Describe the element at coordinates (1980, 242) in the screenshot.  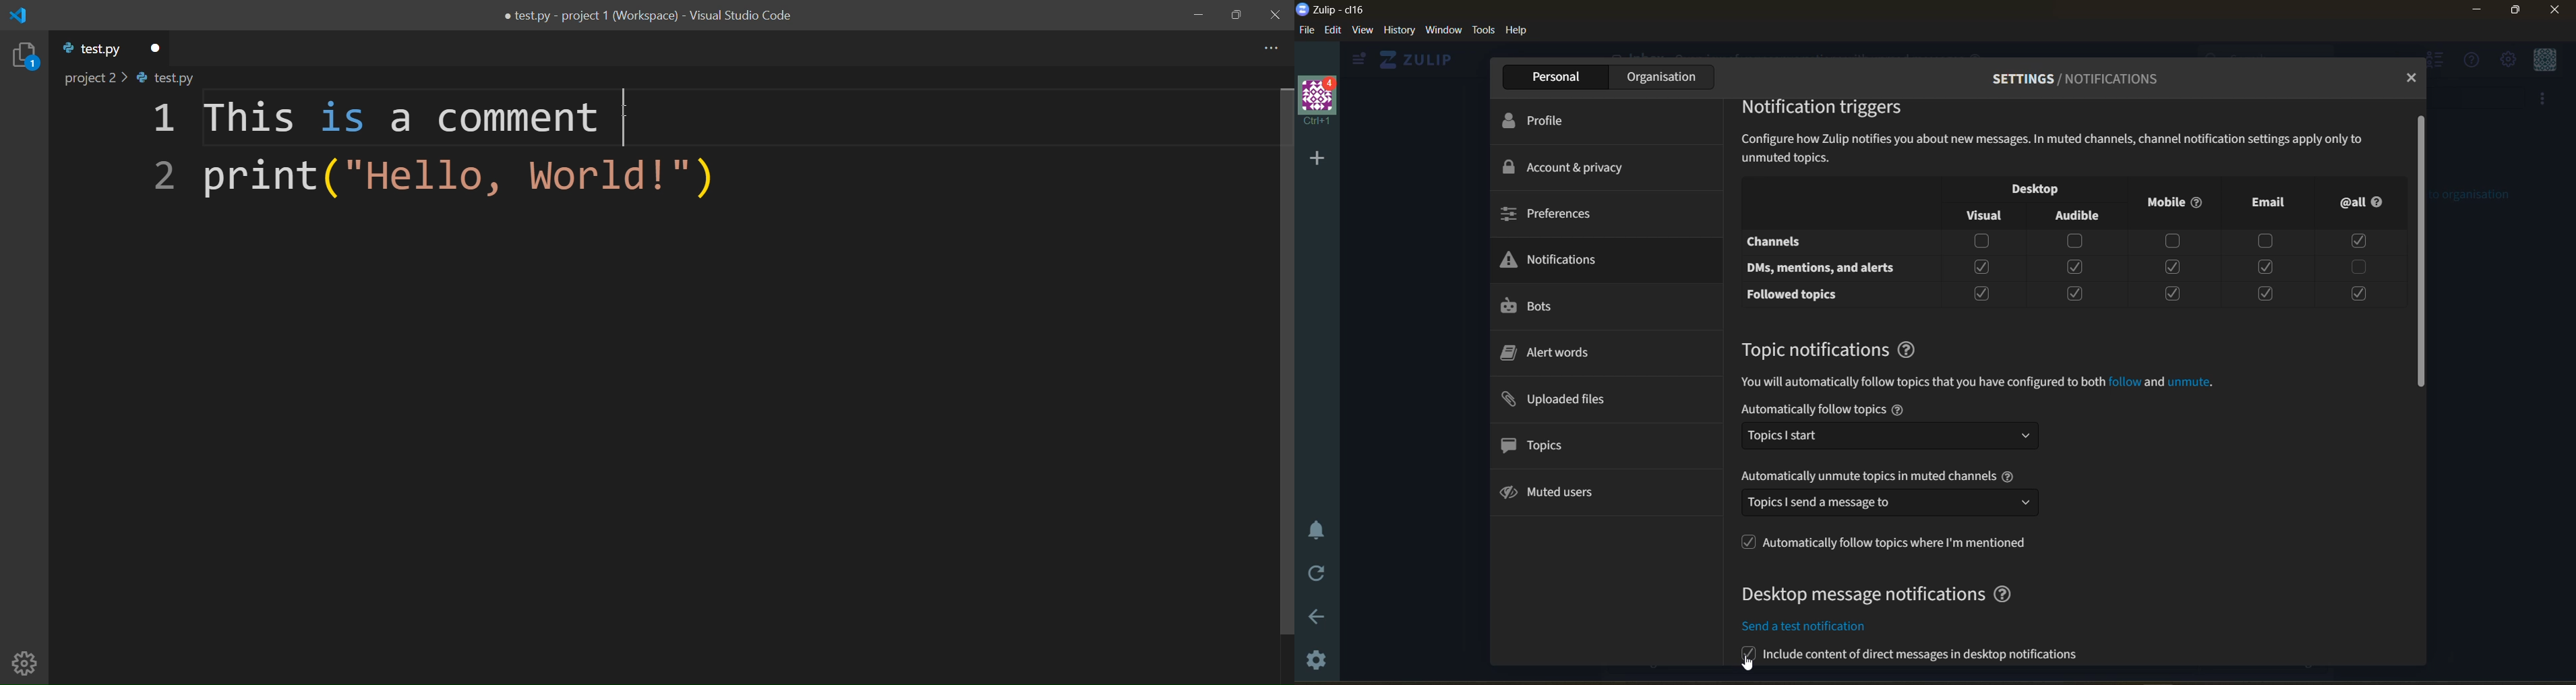
I see `Checkbox` at that location.